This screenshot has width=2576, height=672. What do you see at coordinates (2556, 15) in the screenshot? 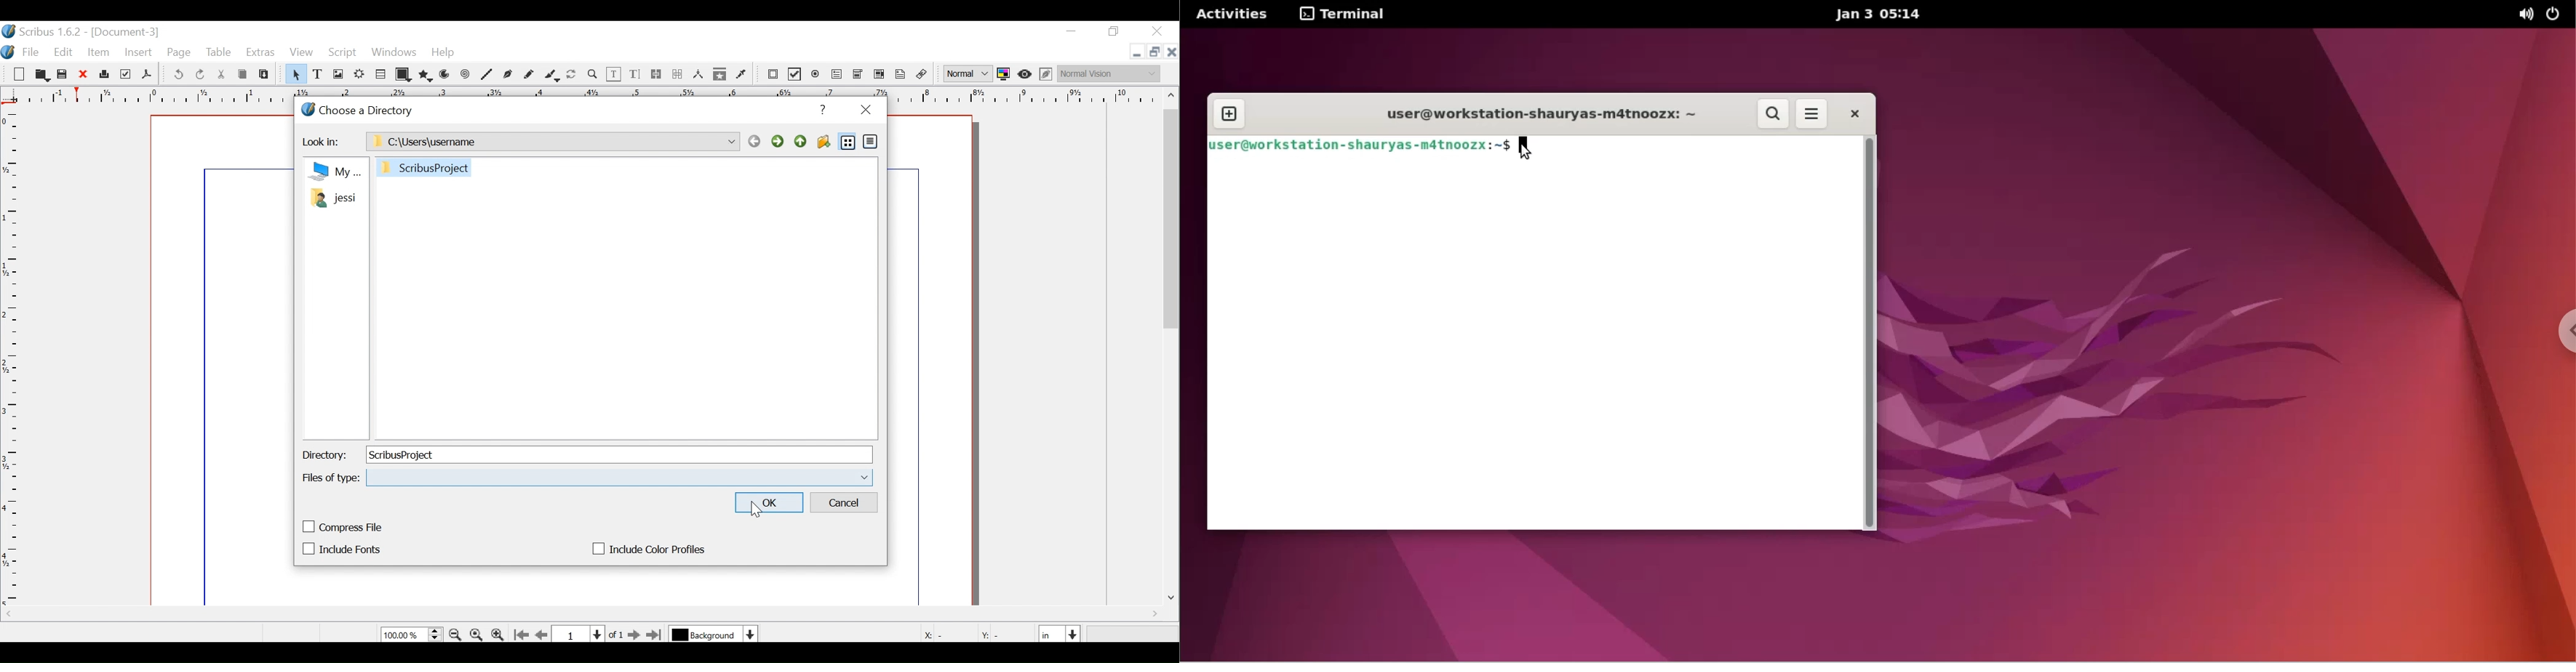
I see `power options` at bounding box center [2556, 15].